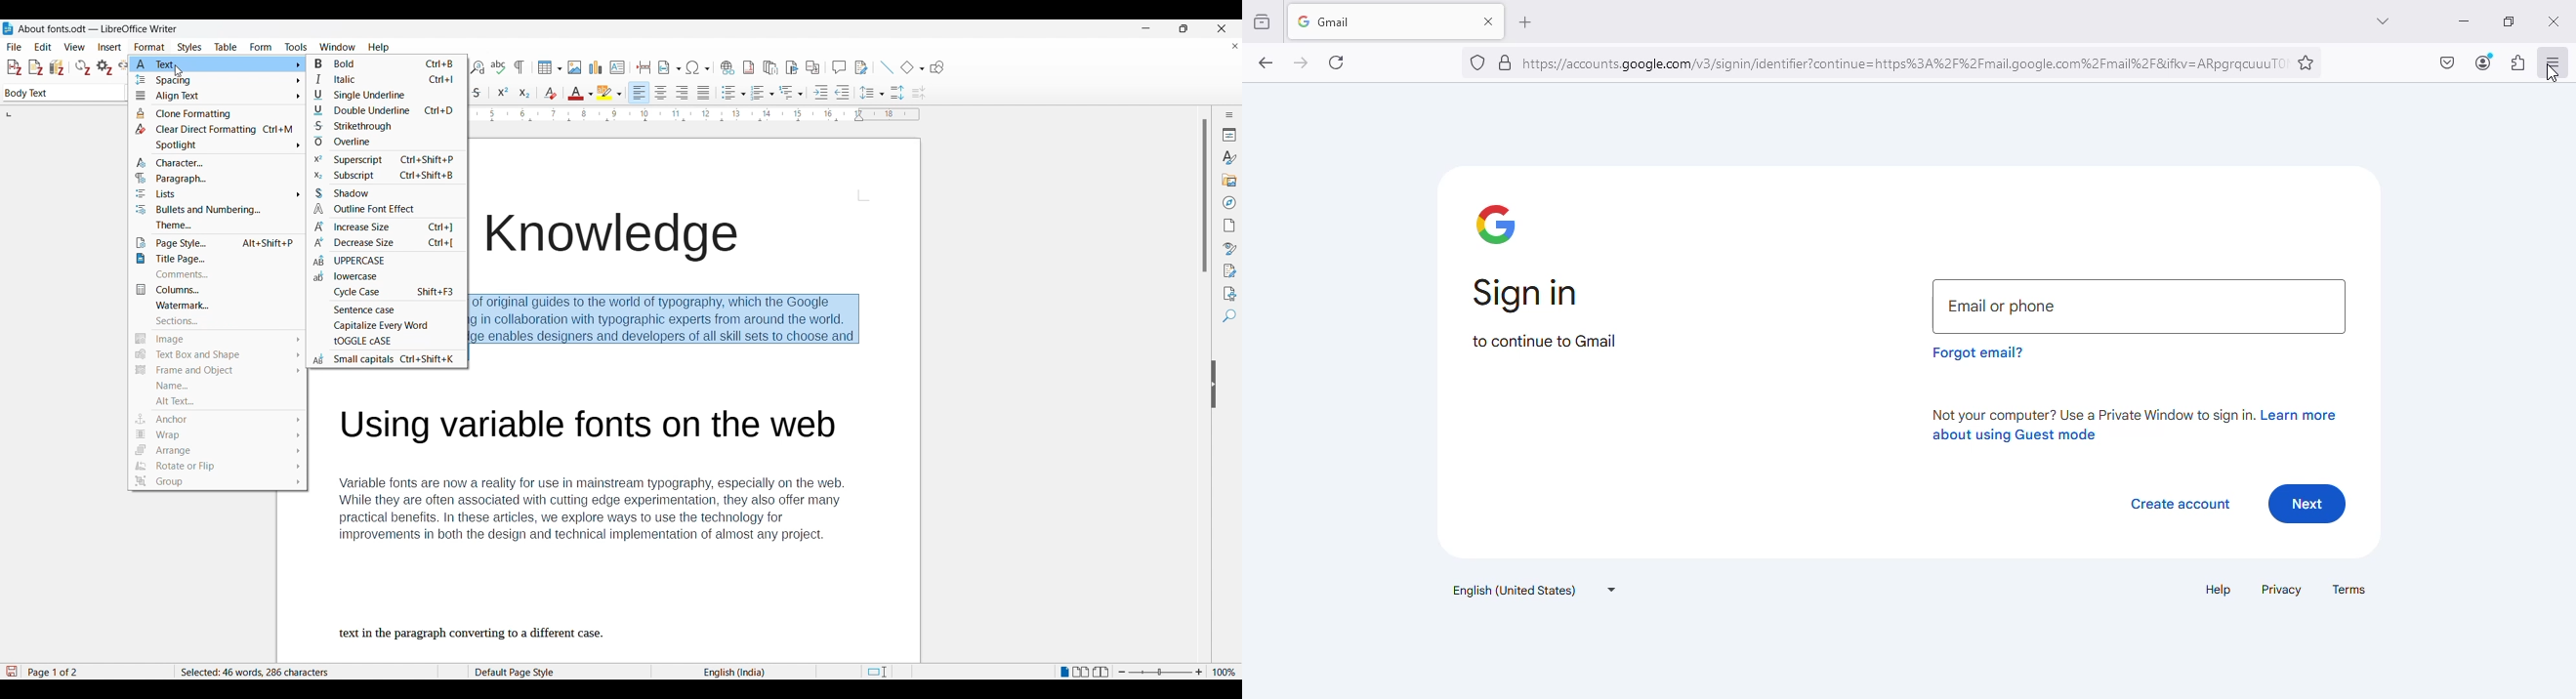 Image resolution: width=2576 pixels, height=700 pixels. Describe the element at coordinates (1231, 115) in the screenshot. I see `Sidebar settings` at that location.